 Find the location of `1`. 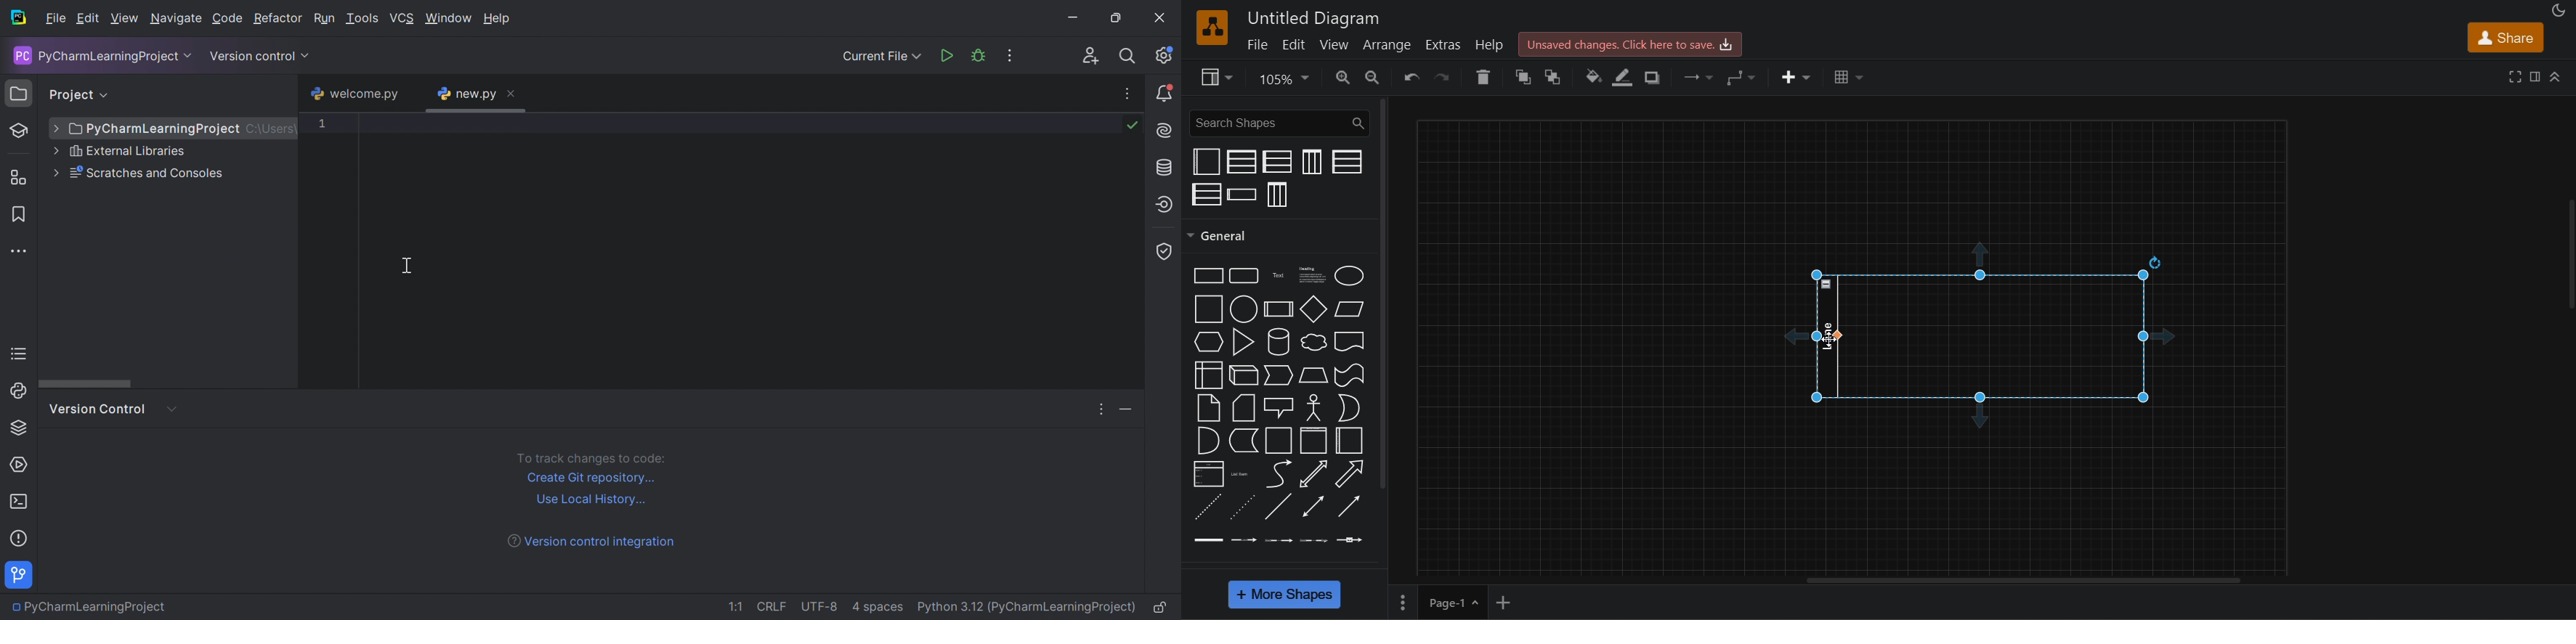

1 is located at coordinates (324, 124).